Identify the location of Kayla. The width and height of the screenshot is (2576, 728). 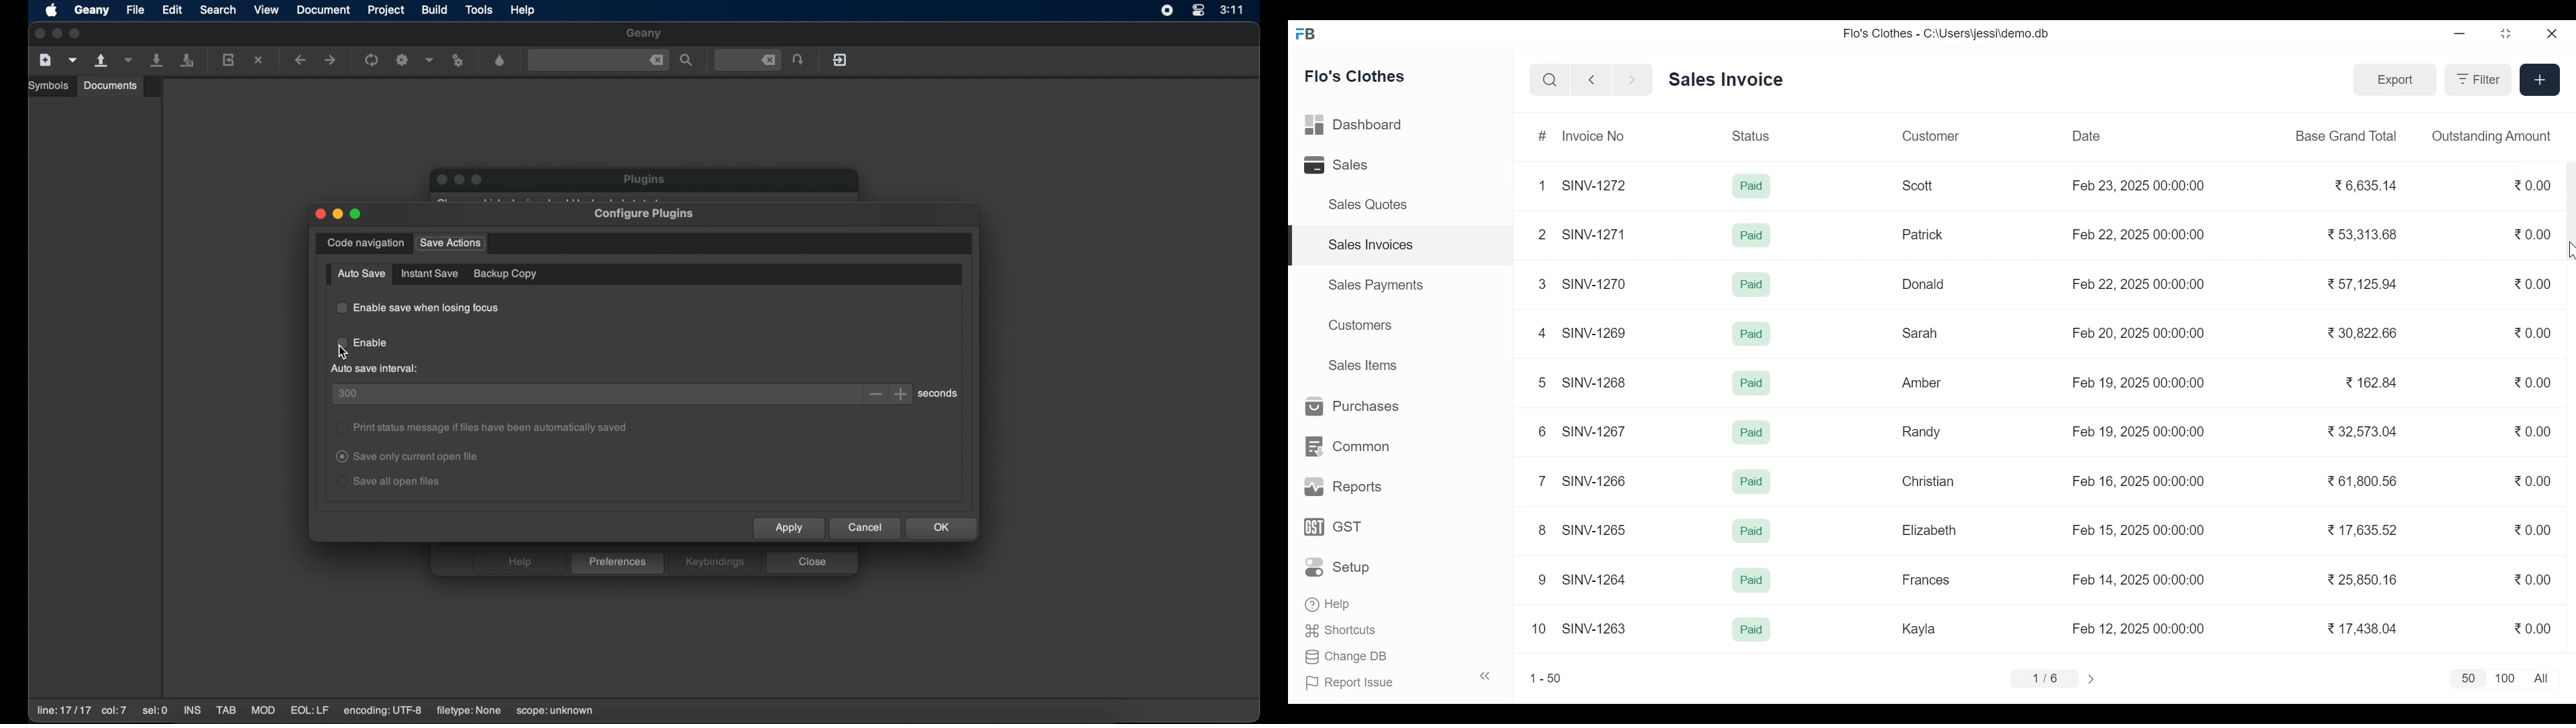
(1919, 628).